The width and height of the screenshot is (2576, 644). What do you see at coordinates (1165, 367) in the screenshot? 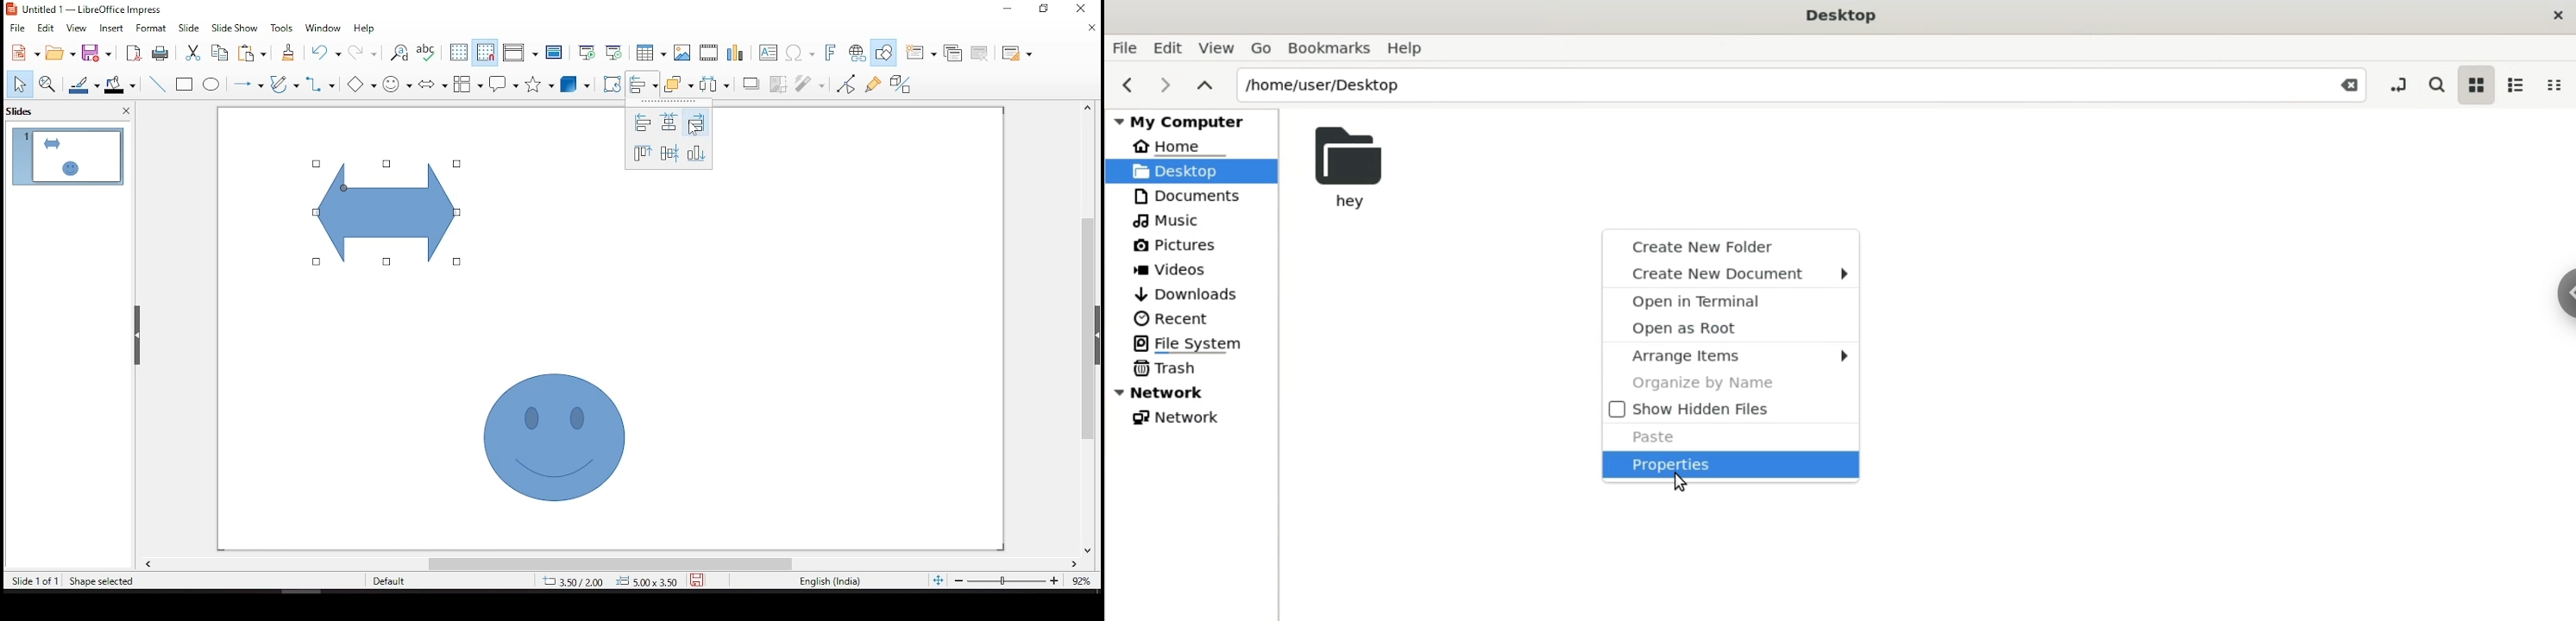
I see `trash` at bounding box center [1165, 367].